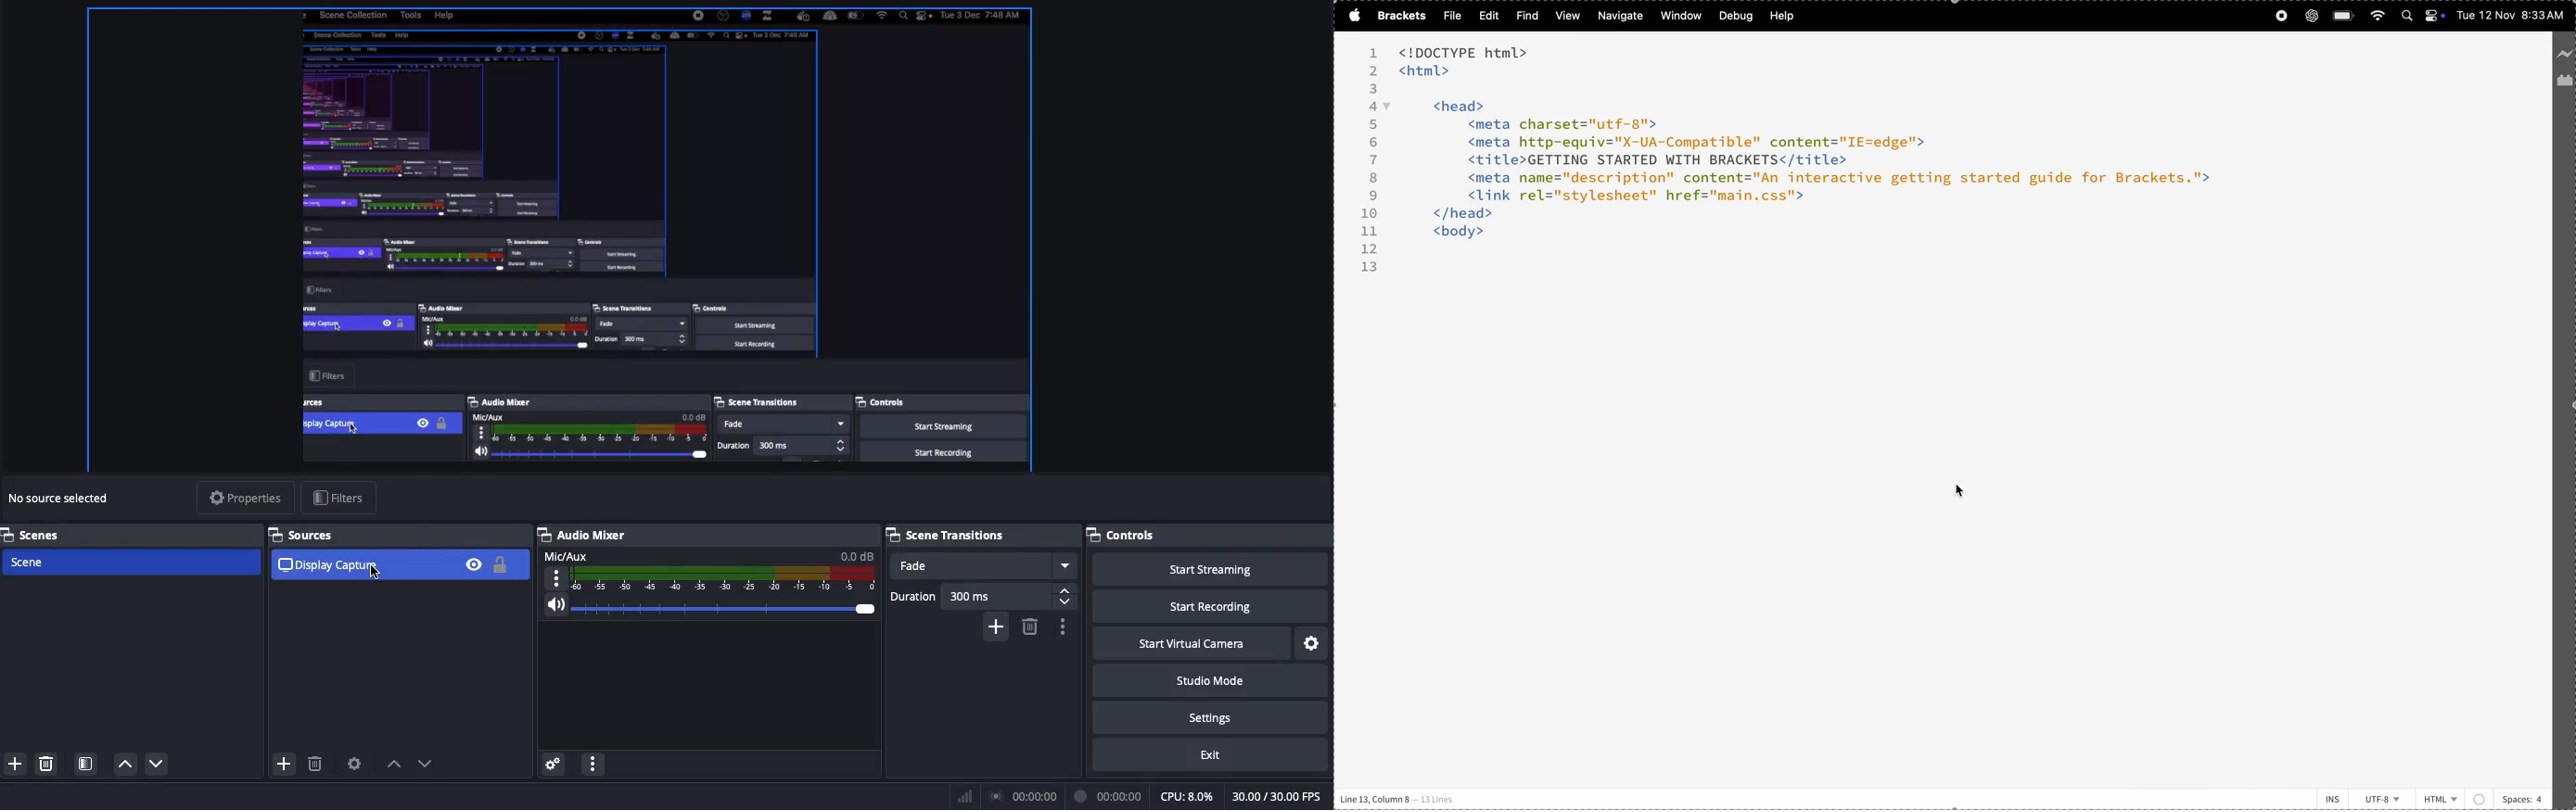 This screenshot has height=812, width=2576. Describe the element at coordinates (983, 566) in the screenshot. I see `Fade` at that location.